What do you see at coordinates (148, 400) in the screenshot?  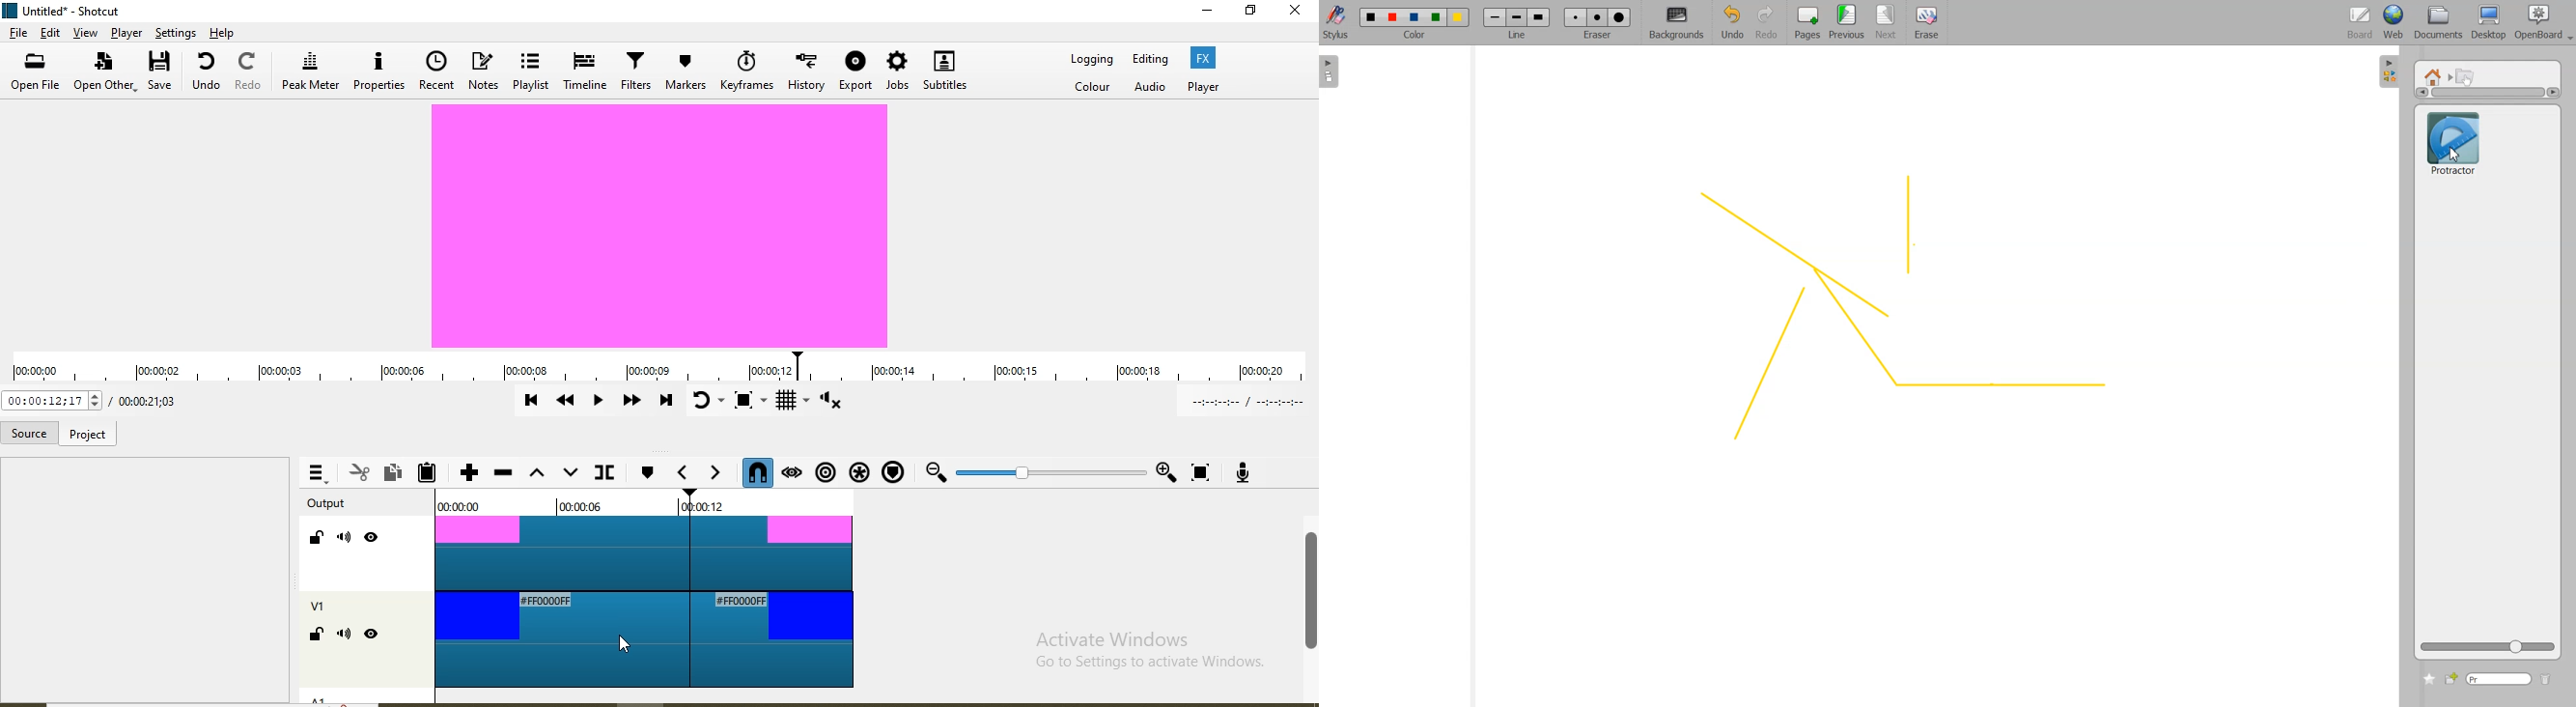 I see `Total duration` at bounding box center [148, 400].